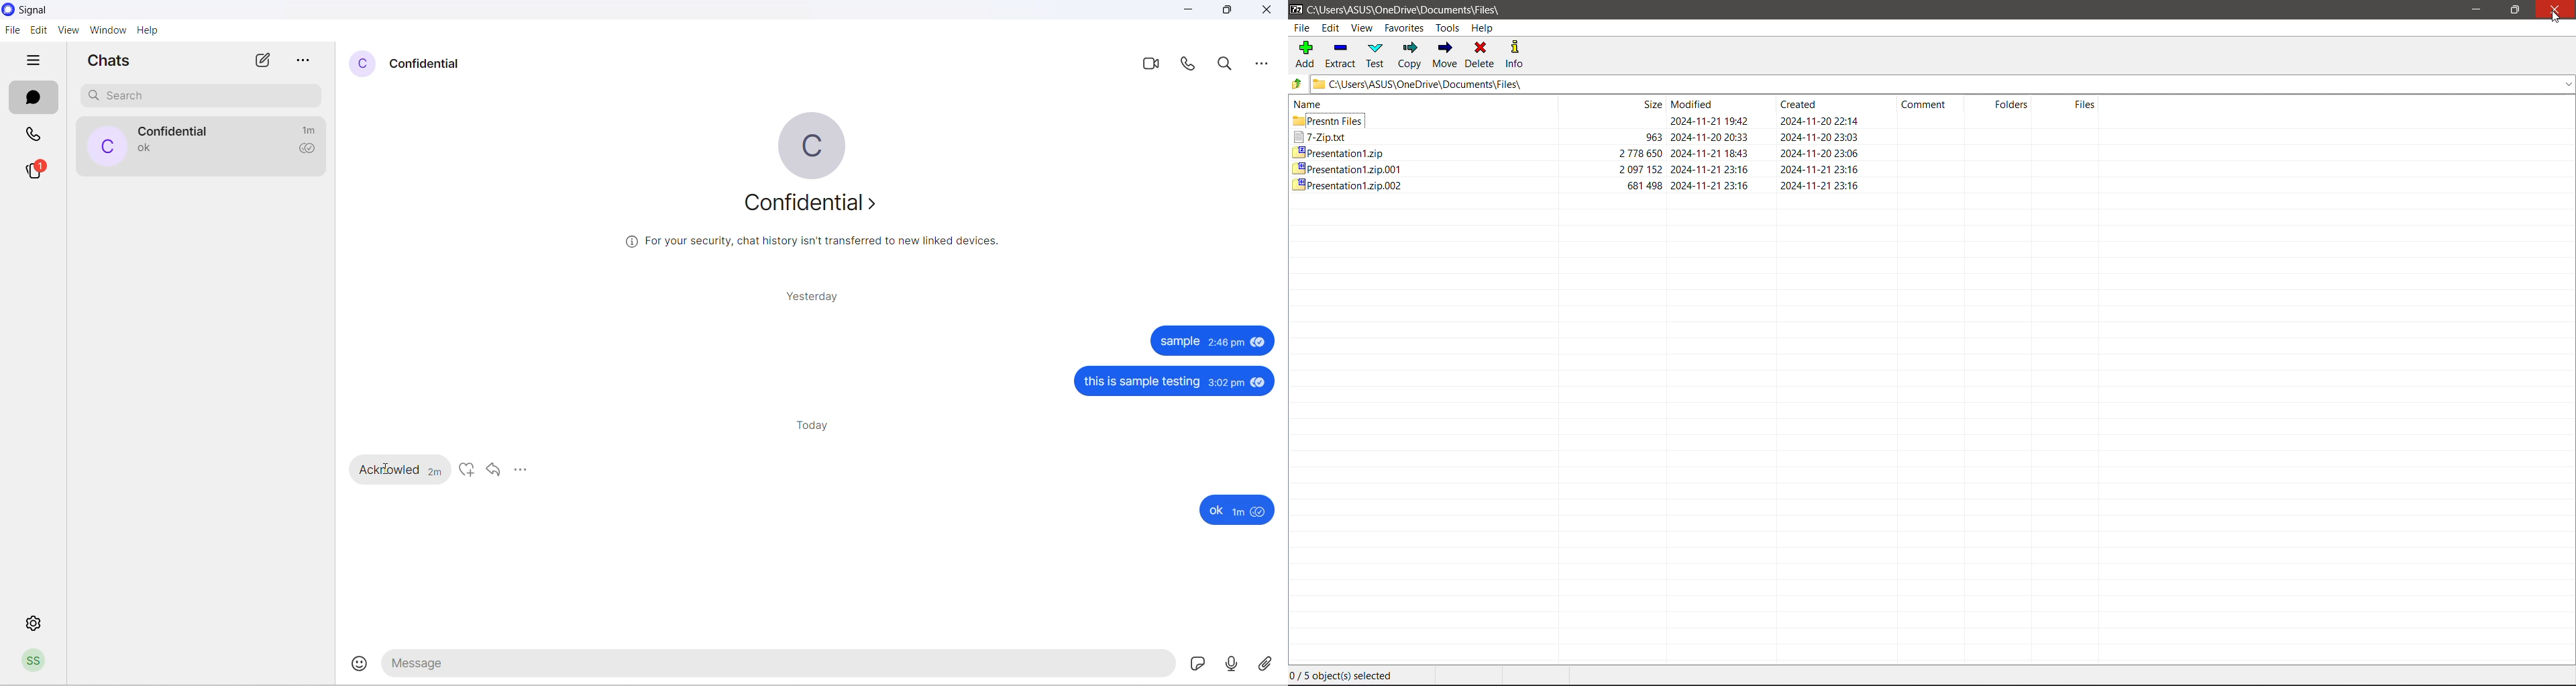 Image resolution: width=2576 pixels, height=700 pixels. What do you see at coordinates (1324, 135) in the screenshot?
I see `7-Zip.txt` at bounding box center [1324, 135].